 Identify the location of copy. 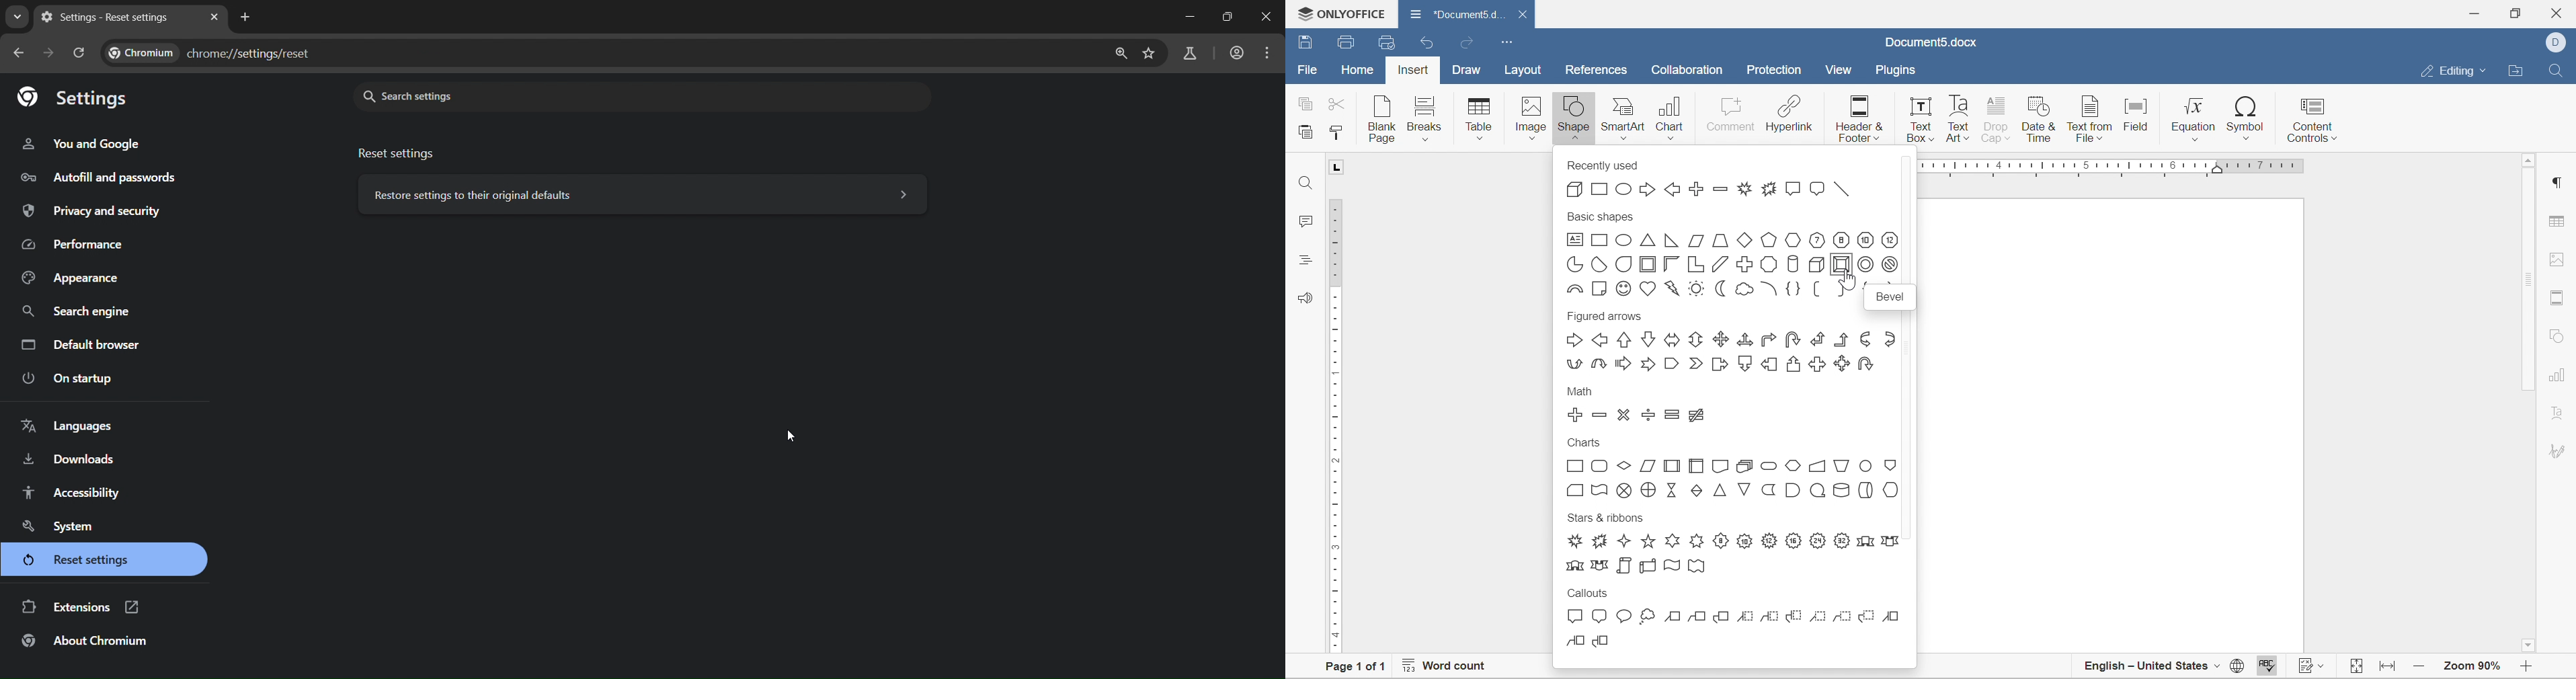
(1302, 102).